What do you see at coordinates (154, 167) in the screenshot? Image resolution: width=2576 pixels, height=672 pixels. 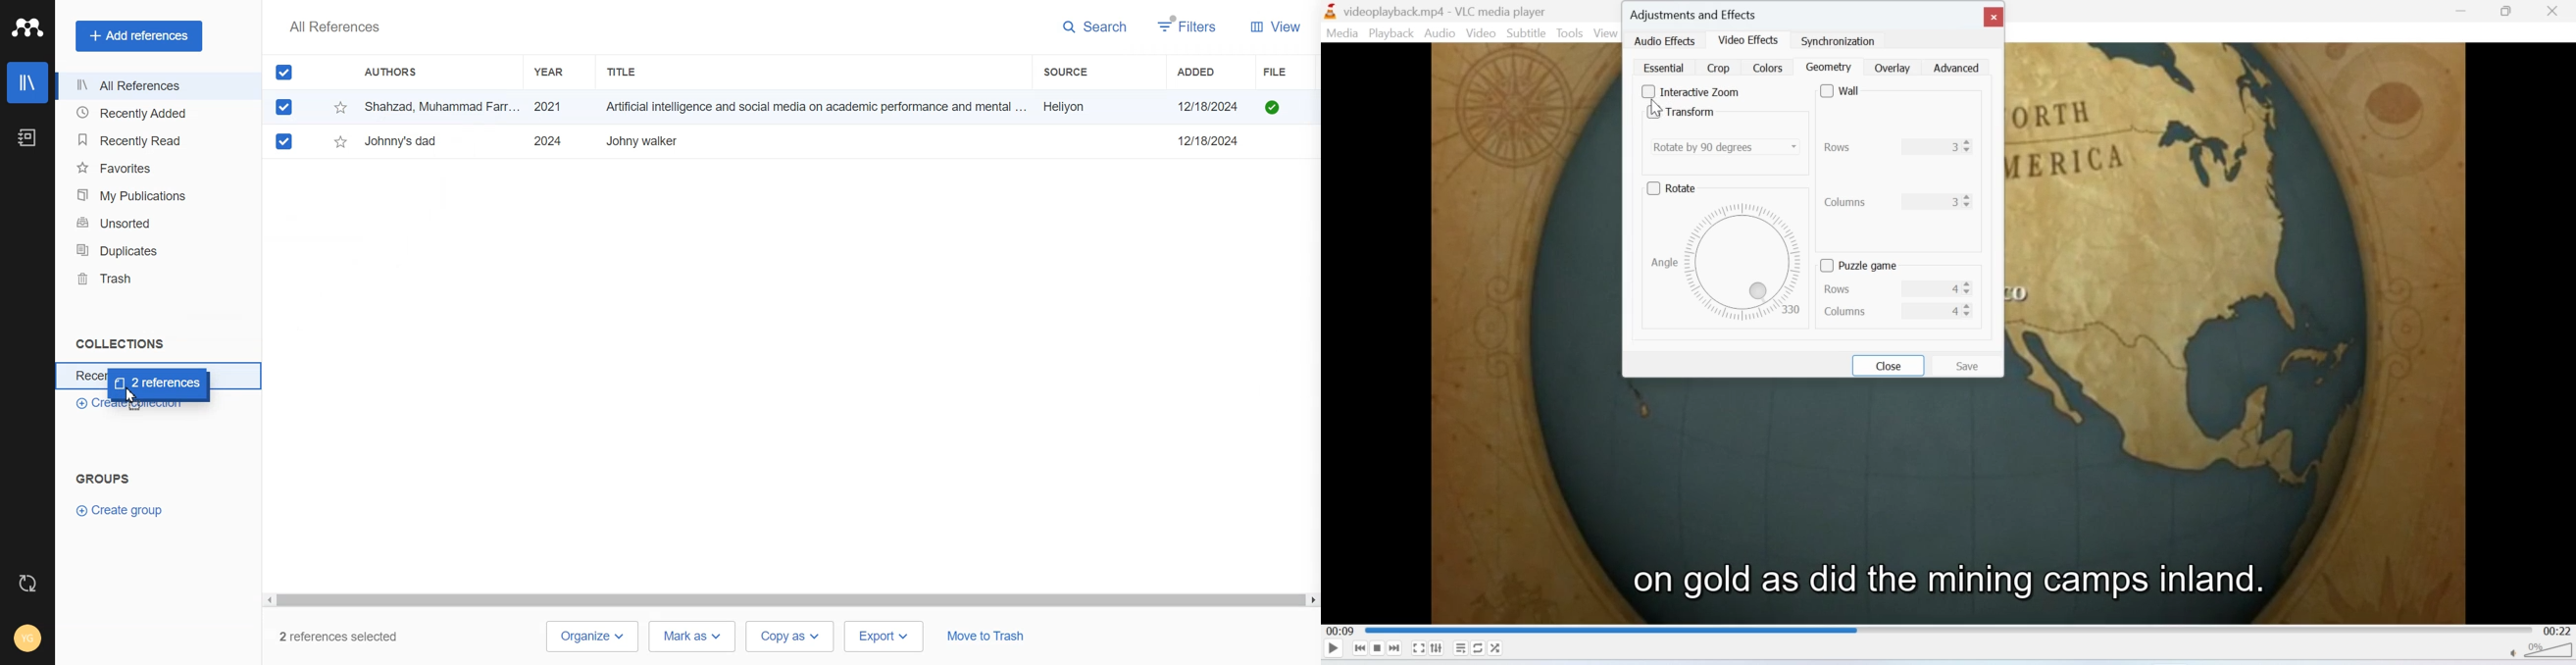 I see `Favorites` at bounding box center [154, 167].